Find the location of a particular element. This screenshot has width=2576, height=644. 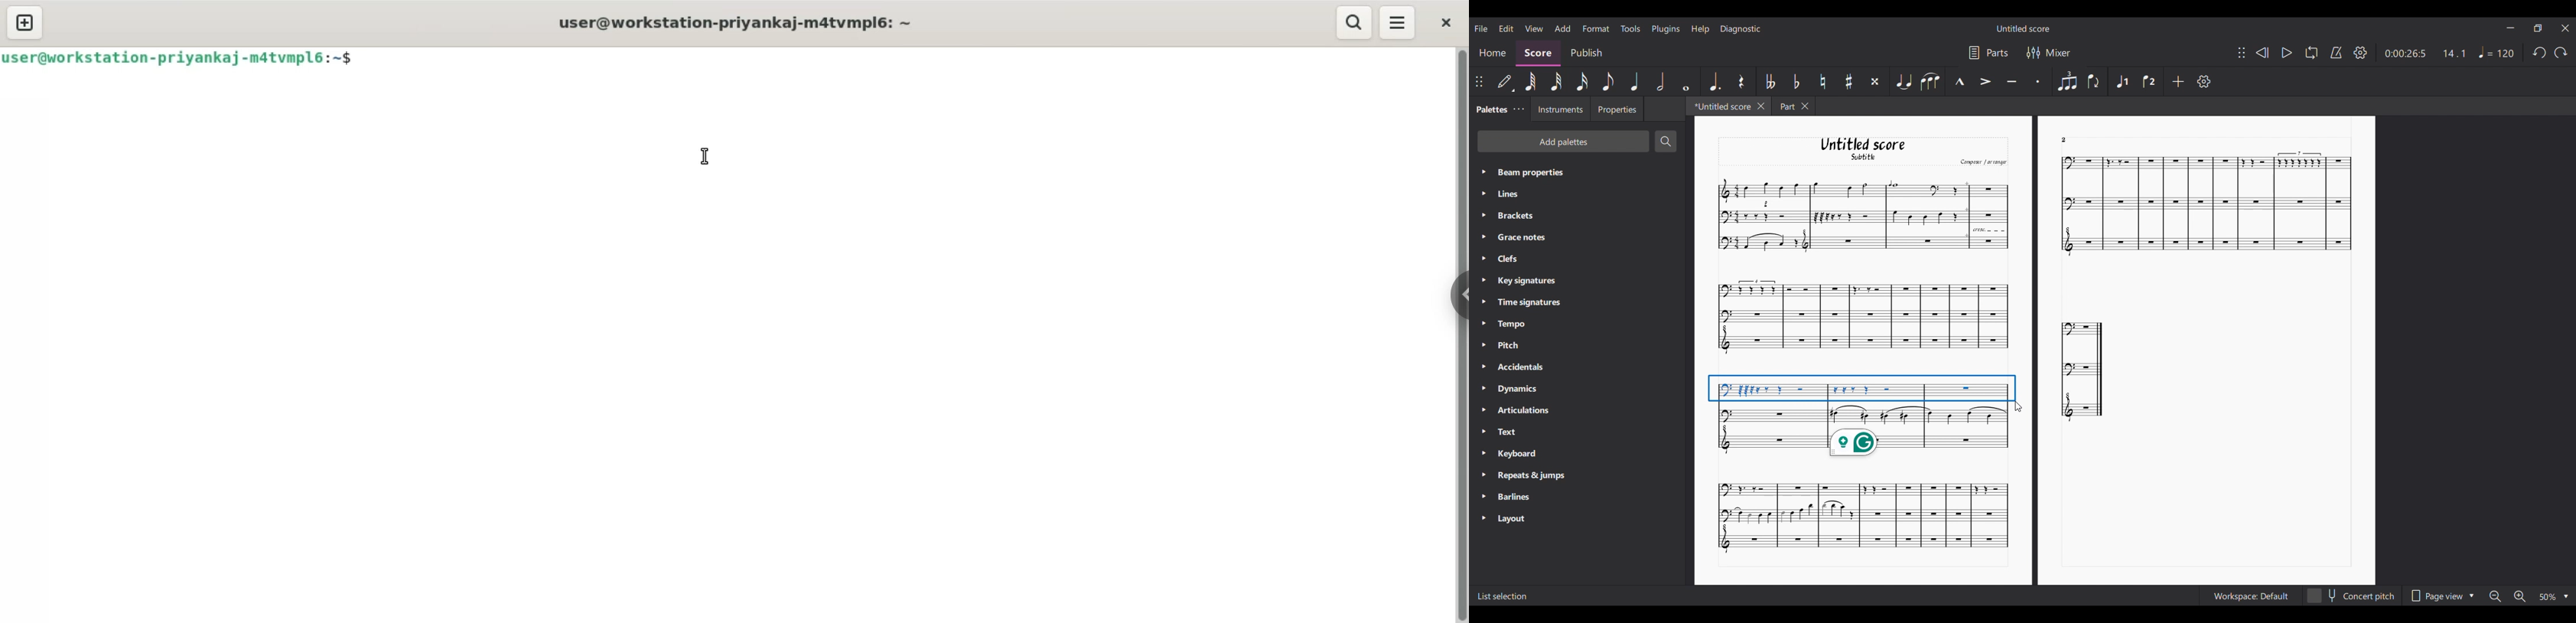

Graph is located at coordinates (1861, 516).